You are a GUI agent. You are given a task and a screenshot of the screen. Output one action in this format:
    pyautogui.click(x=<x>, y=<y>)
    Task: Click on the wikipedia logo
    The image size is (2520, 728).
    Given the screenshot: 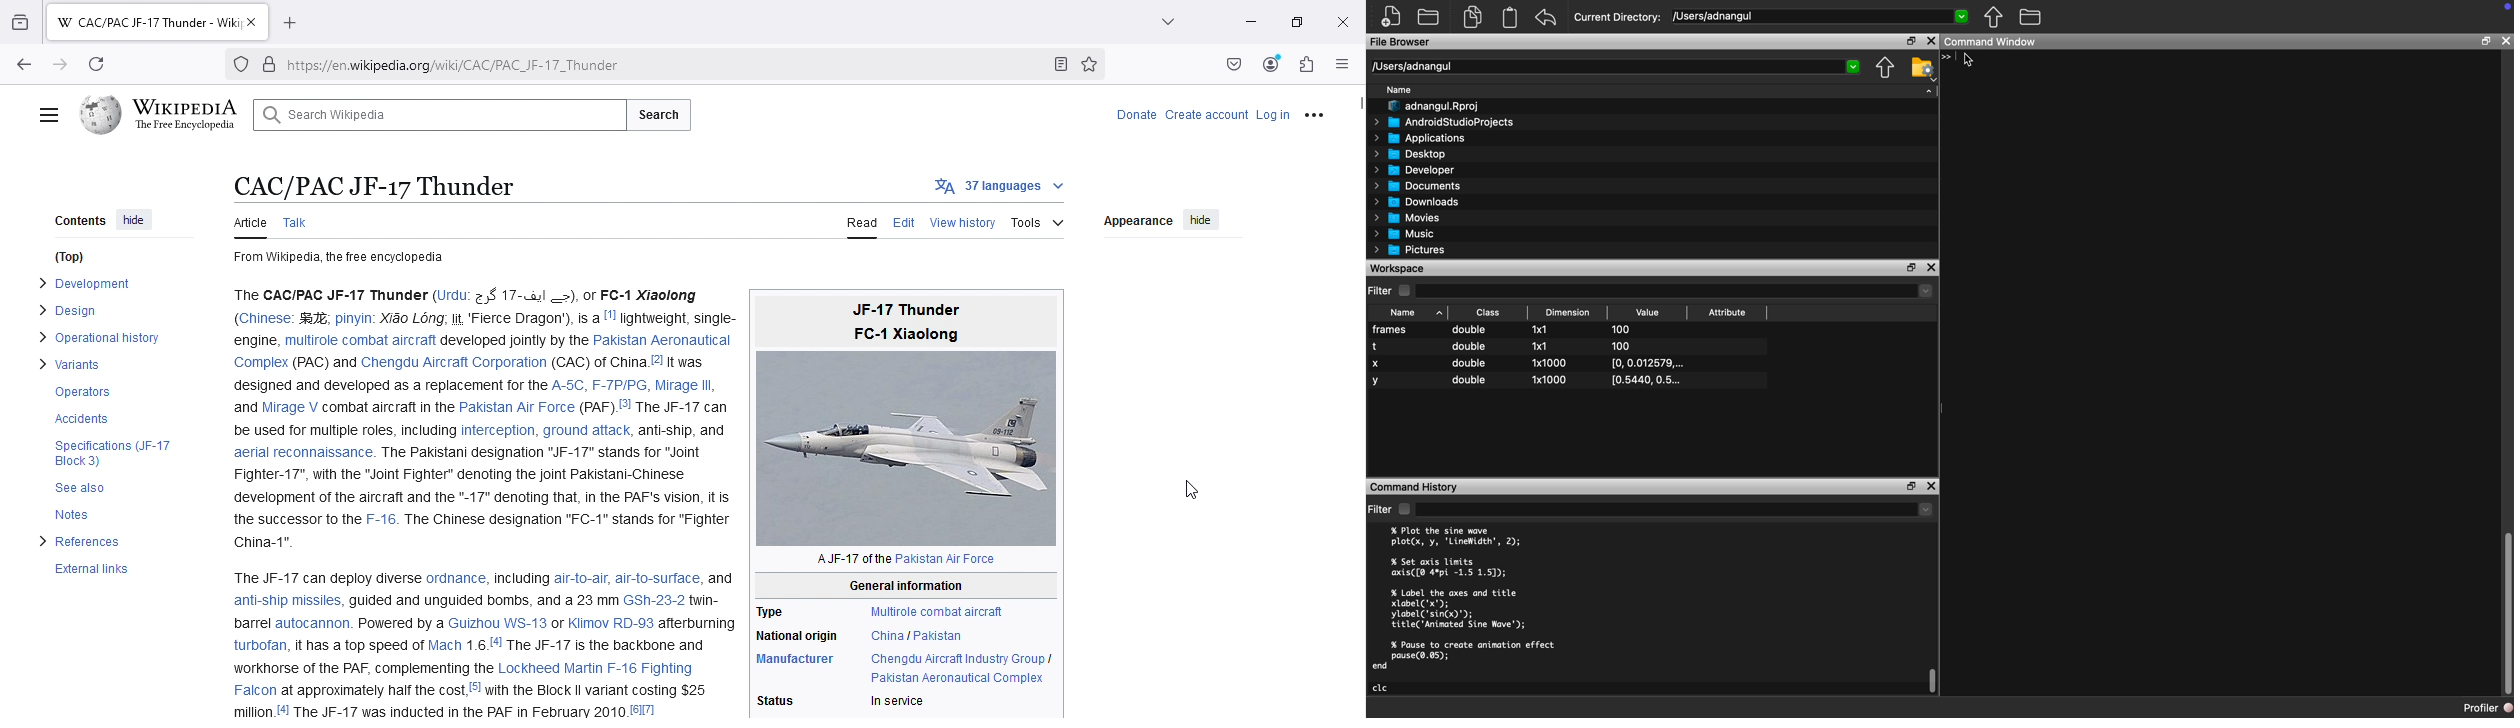 What is the action you would take?
    pyautogui.click(x=160, y=112)
    